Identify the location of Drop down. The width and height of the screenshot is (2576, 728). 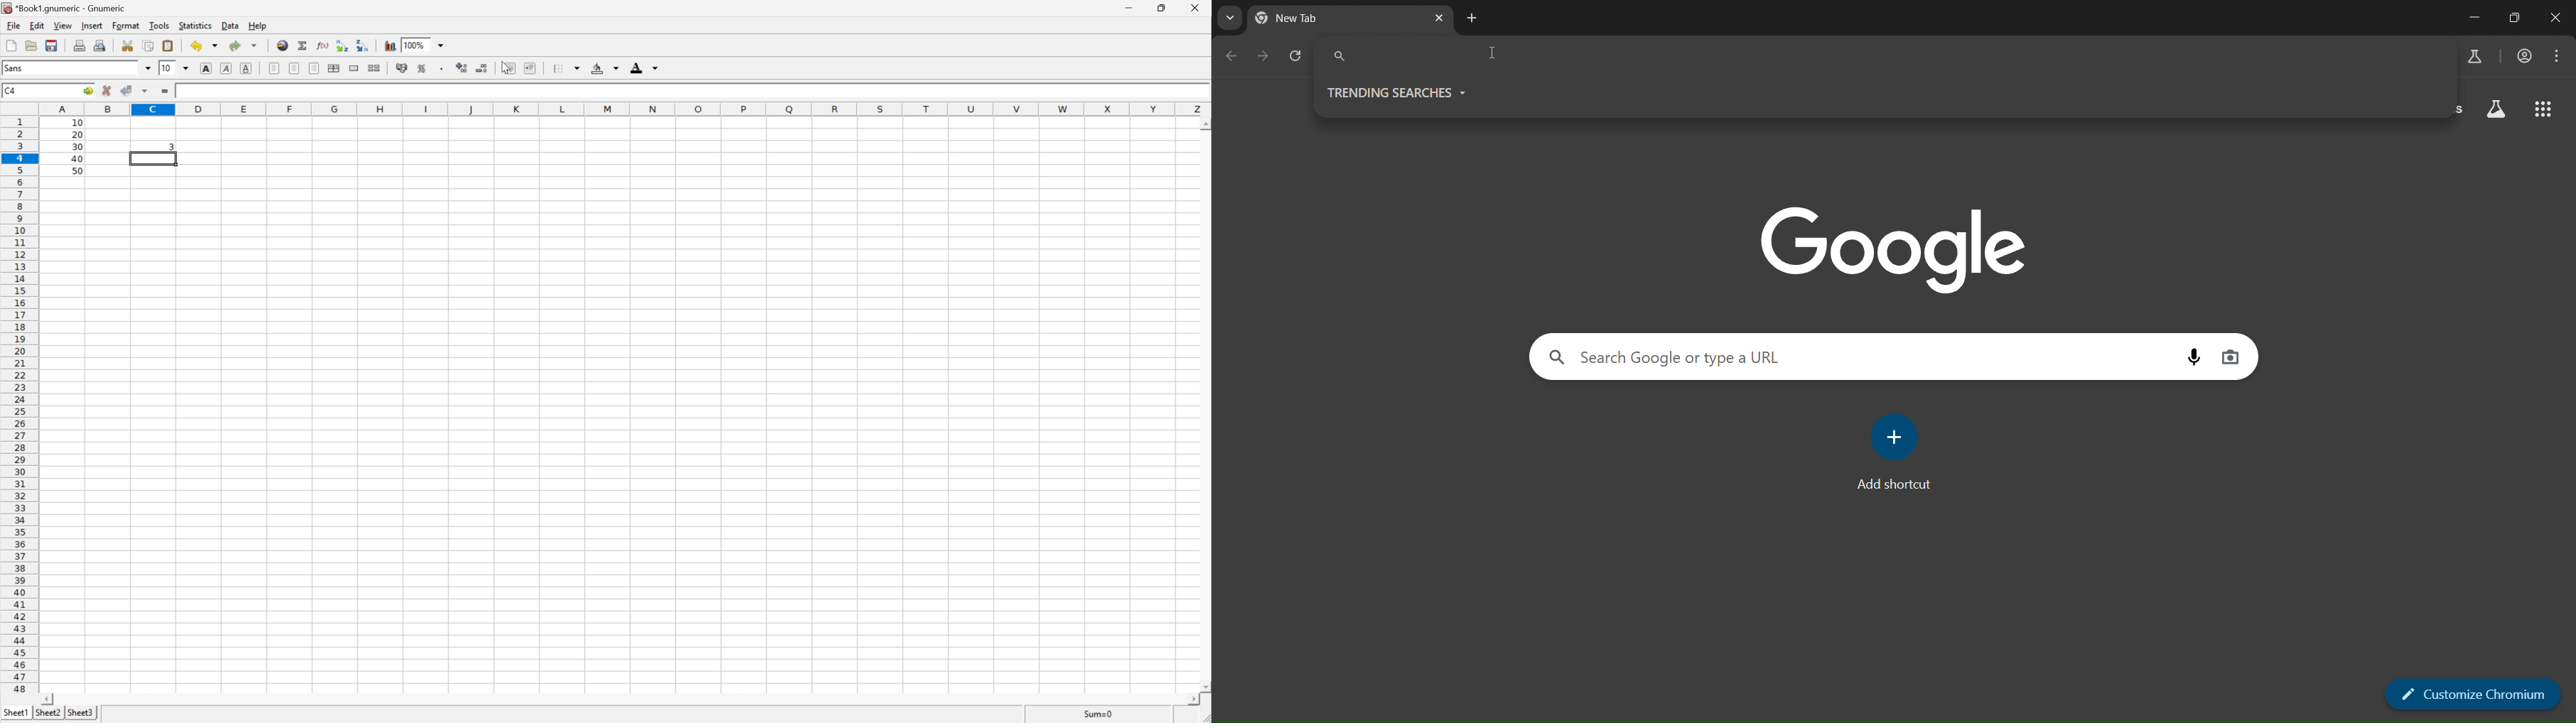
(655, 68).